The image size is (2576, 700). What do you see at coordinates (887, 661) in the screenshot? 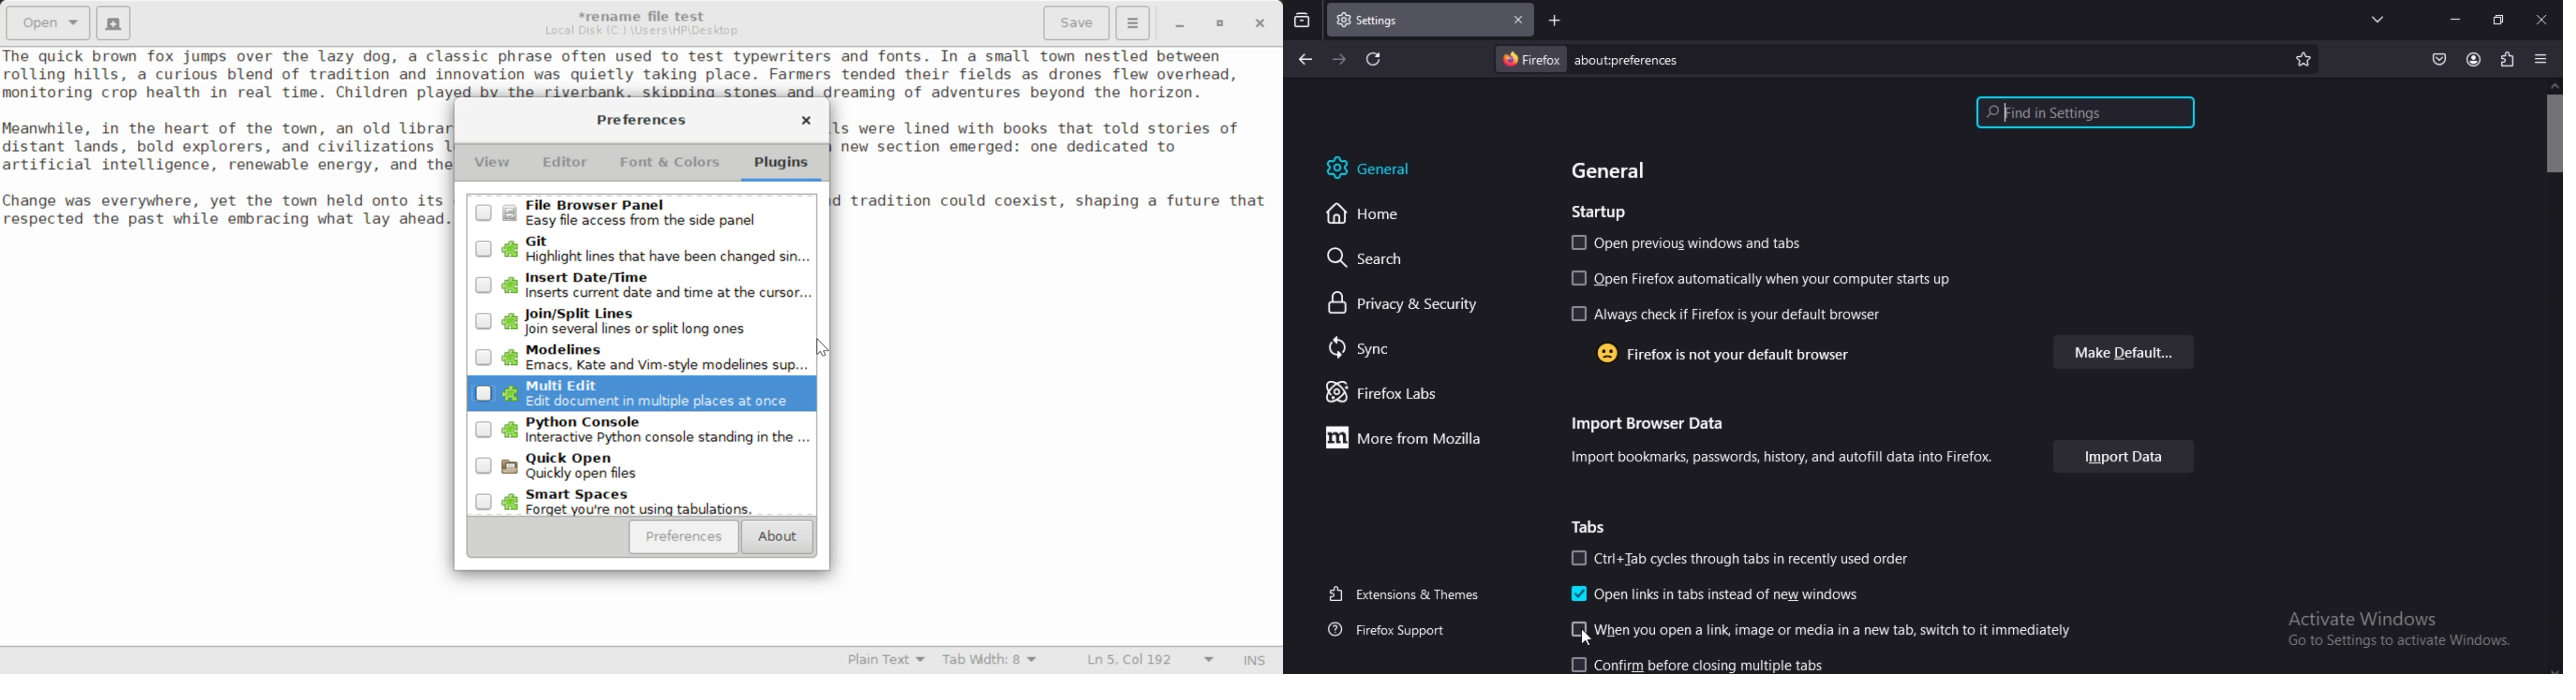
I see `Selected Language` at bounding box center [887, 661].